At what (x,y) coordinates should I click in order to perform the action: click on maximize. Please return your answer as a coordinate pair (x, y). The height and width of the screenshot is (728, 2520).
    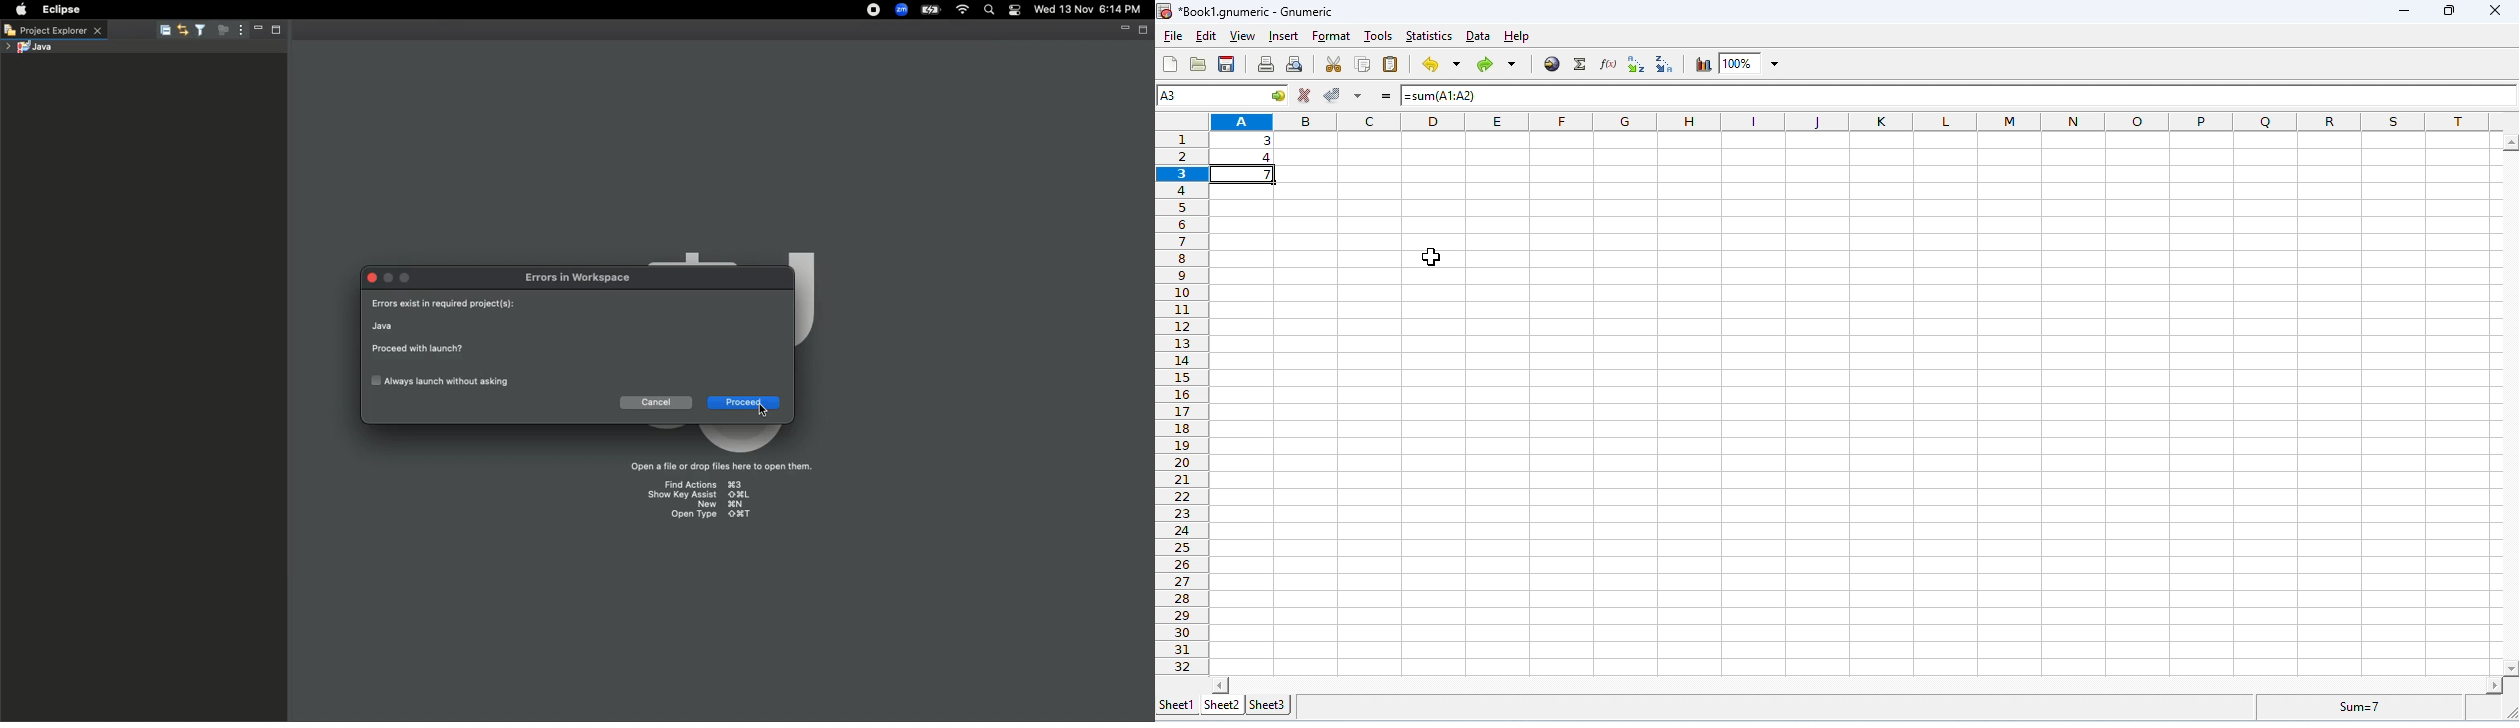
    Looking at the image, I should click on (2449, 11).